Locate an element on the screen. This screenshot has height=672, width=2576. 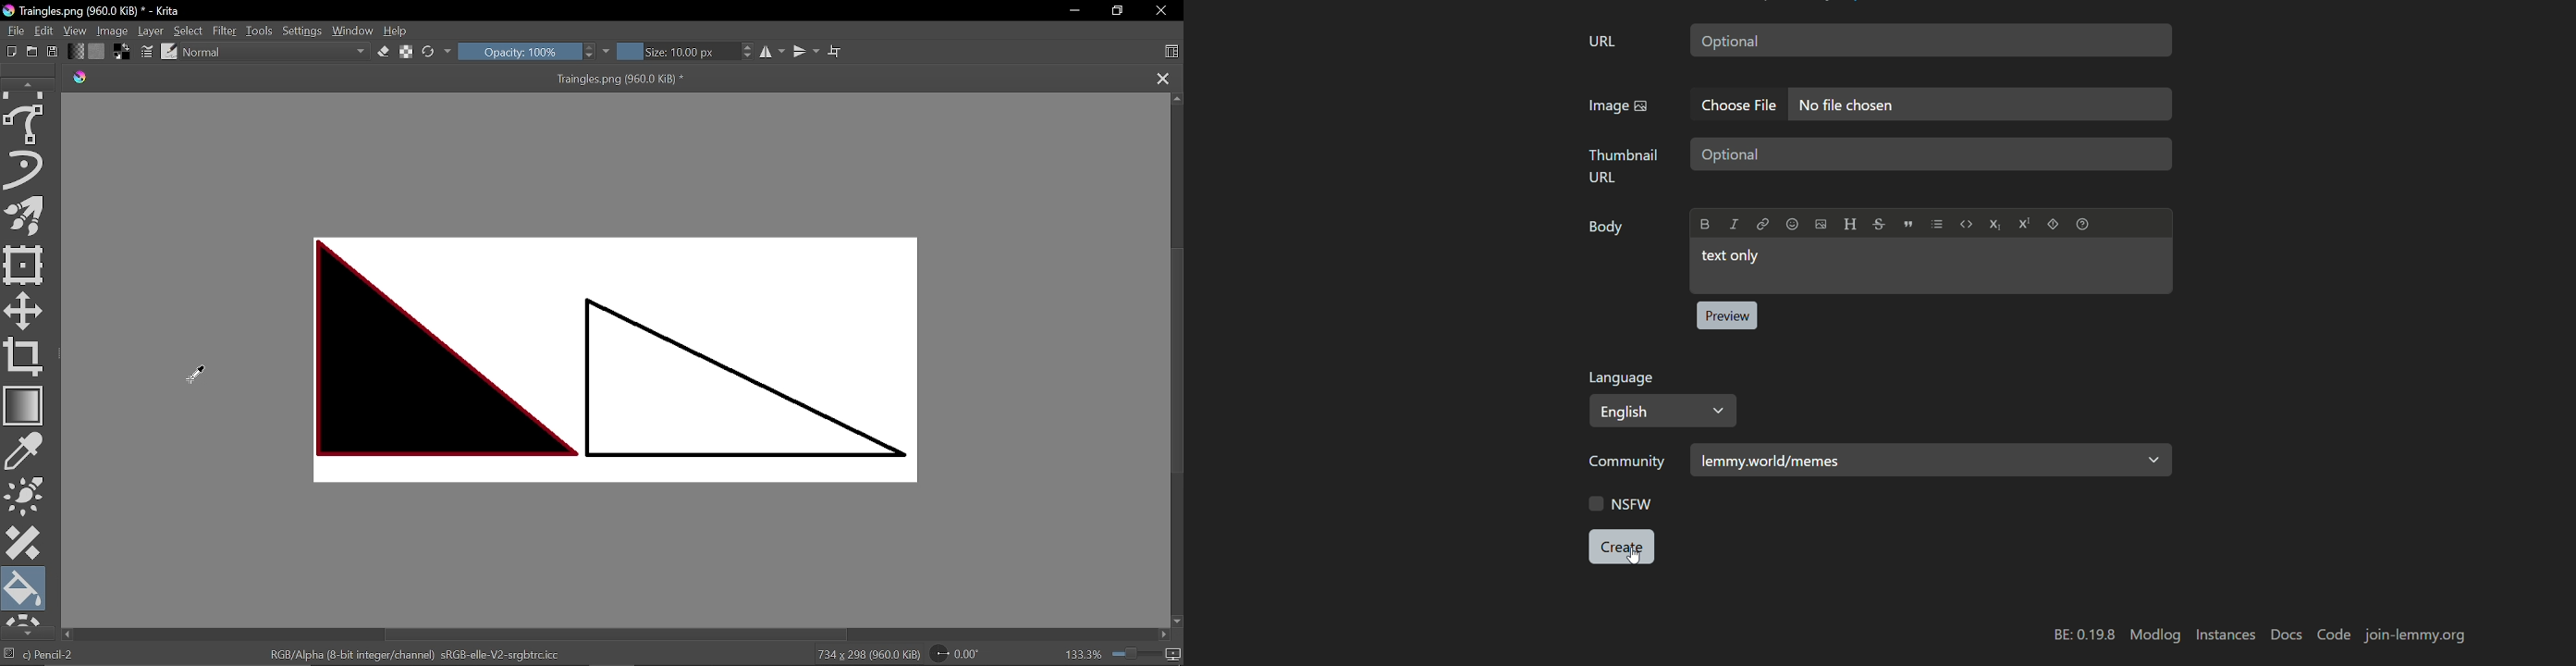
Bold is located at coordinates (1706, 224).